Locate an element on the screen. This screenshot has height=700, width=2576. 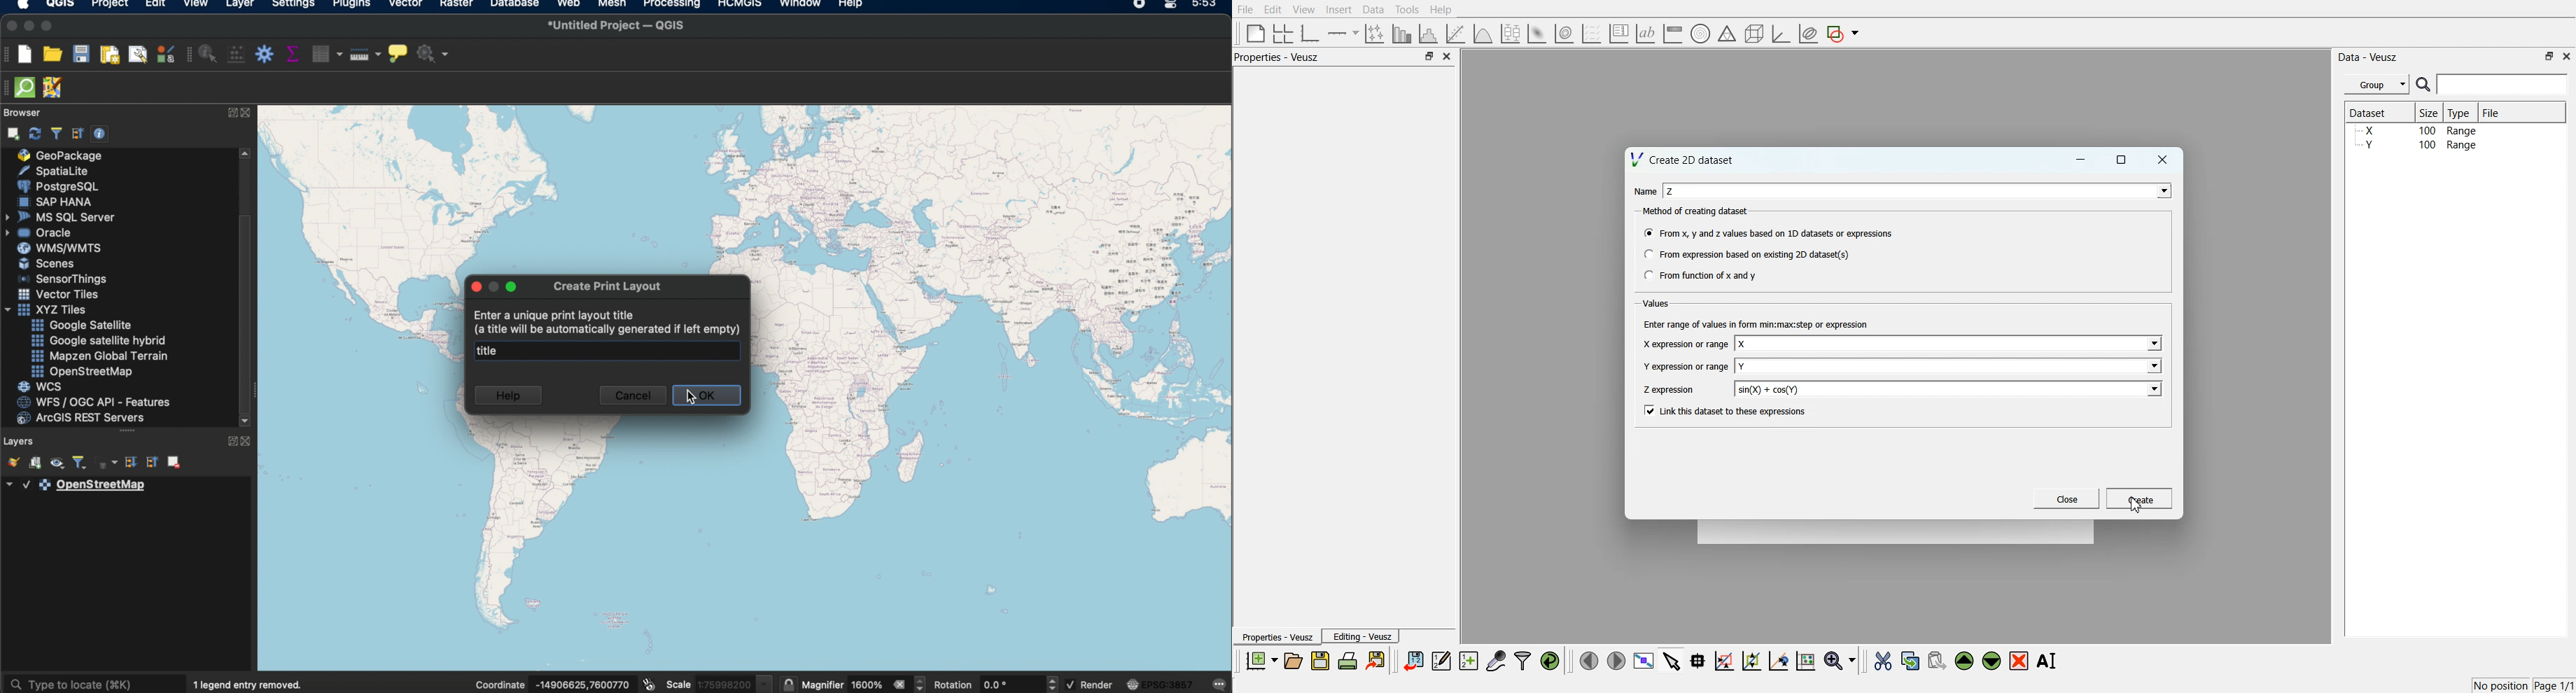
Drop down is located at coordinates (2152, 365).